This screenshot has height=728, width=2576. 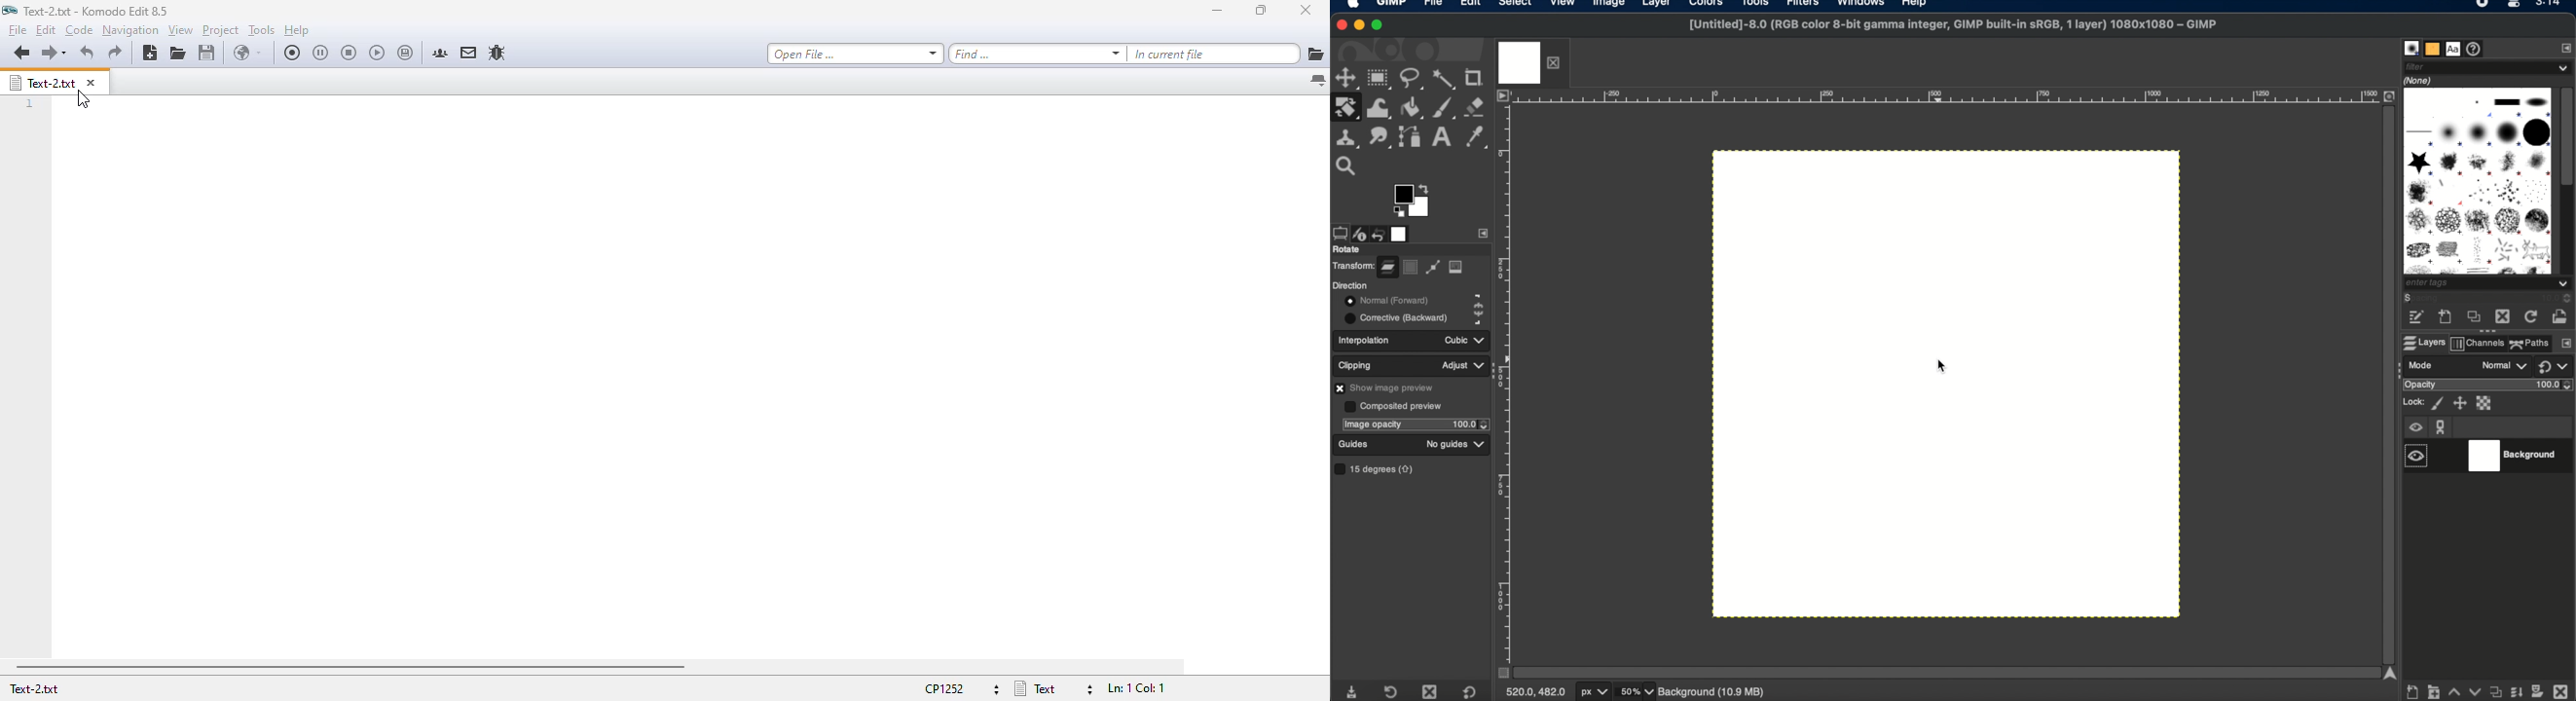 I want to click on no guides, so click(x=1446, y=445).